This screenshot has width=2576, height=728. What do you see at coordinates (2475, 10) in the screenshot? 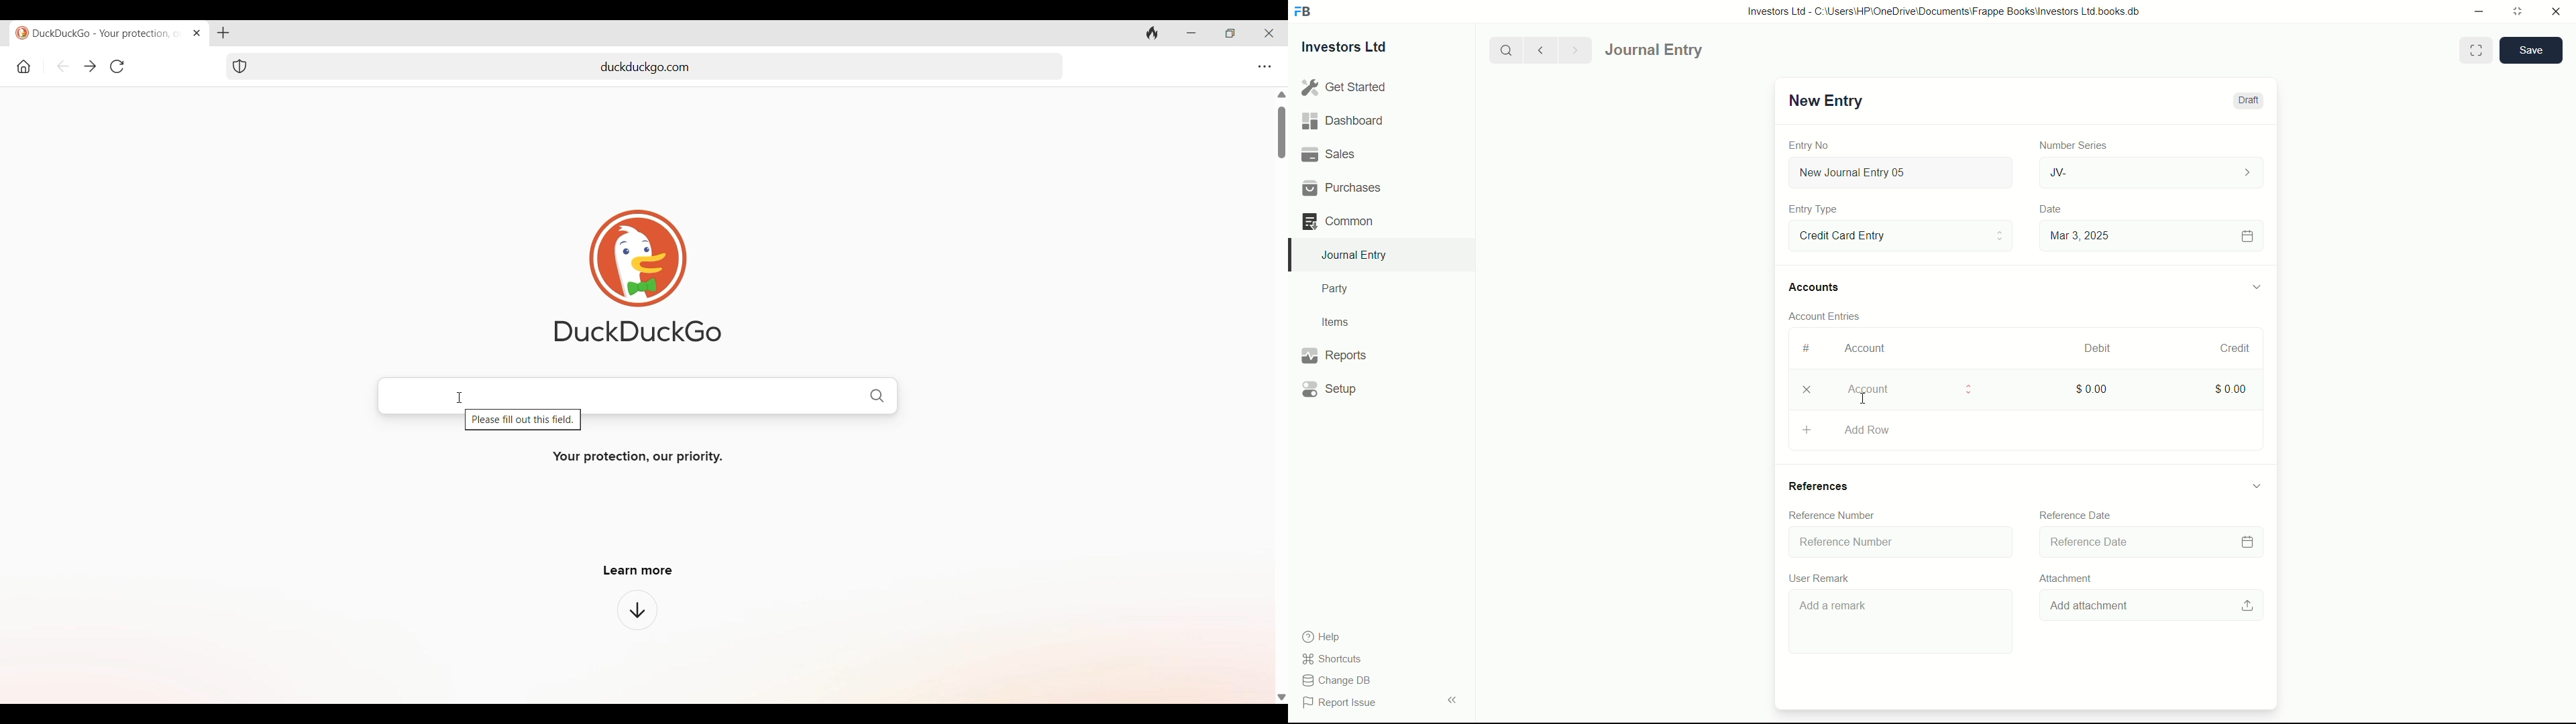
I see `minimize` at bounding box center [2475, 10].